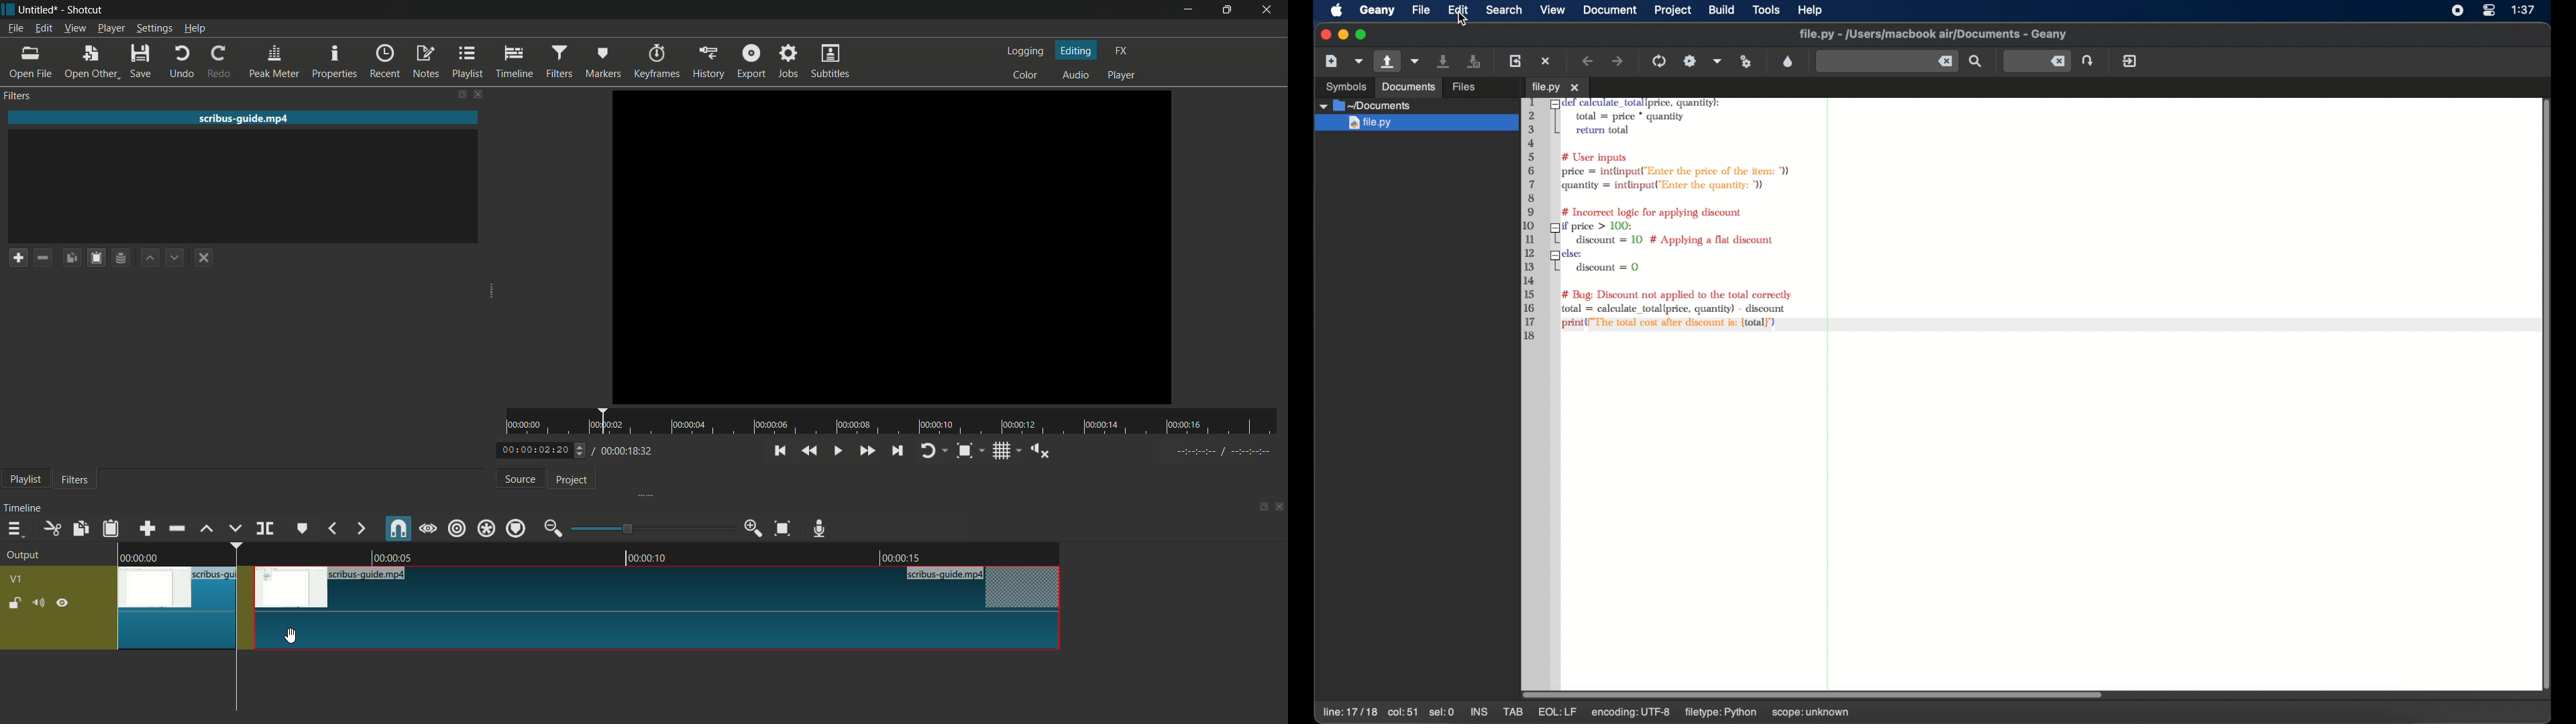 This screenshot has width=2576, height=728. Describe the element at coordinates (898, 450) in the screenshot. I see `skip to the next point` at that location.